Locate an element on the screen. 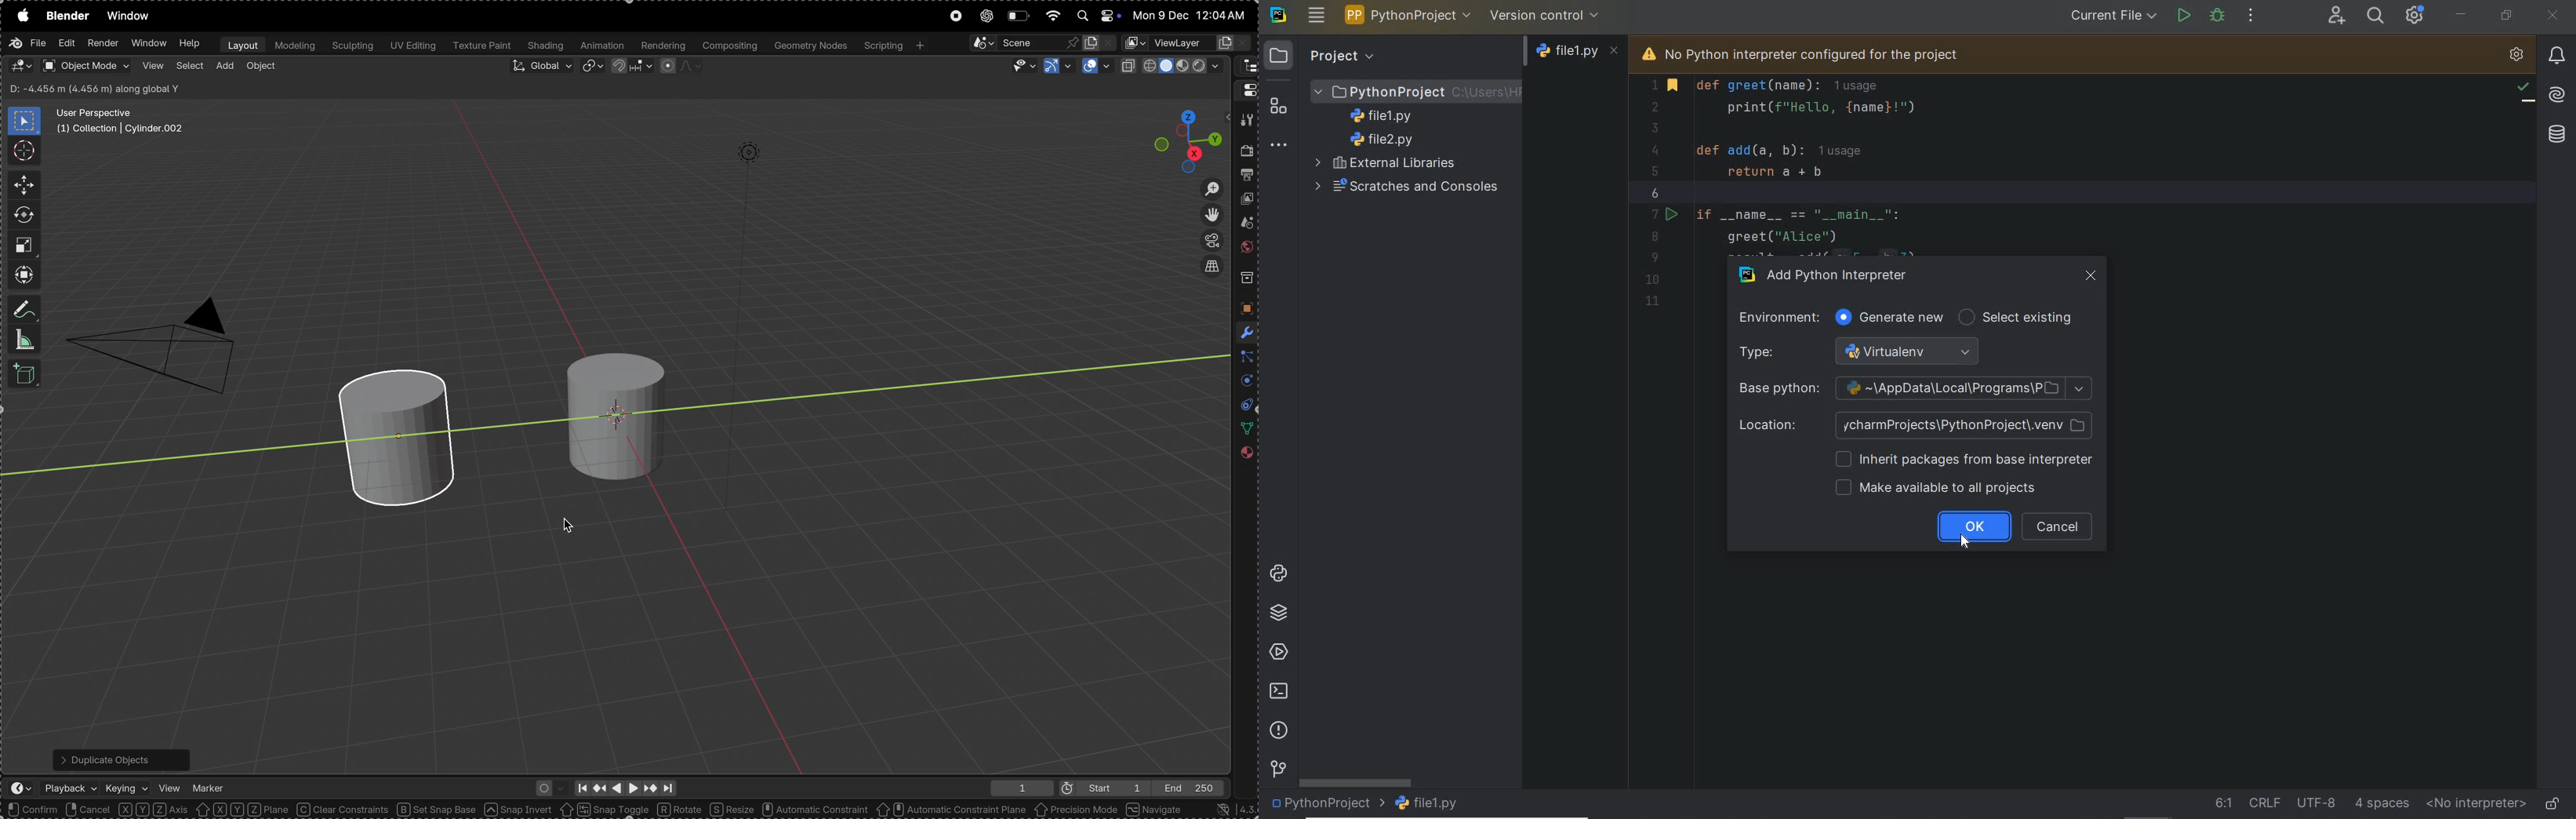 Image resolution: width=2576 pixels, height=840 pixels. select toggle is located at coordinates (48, 810).